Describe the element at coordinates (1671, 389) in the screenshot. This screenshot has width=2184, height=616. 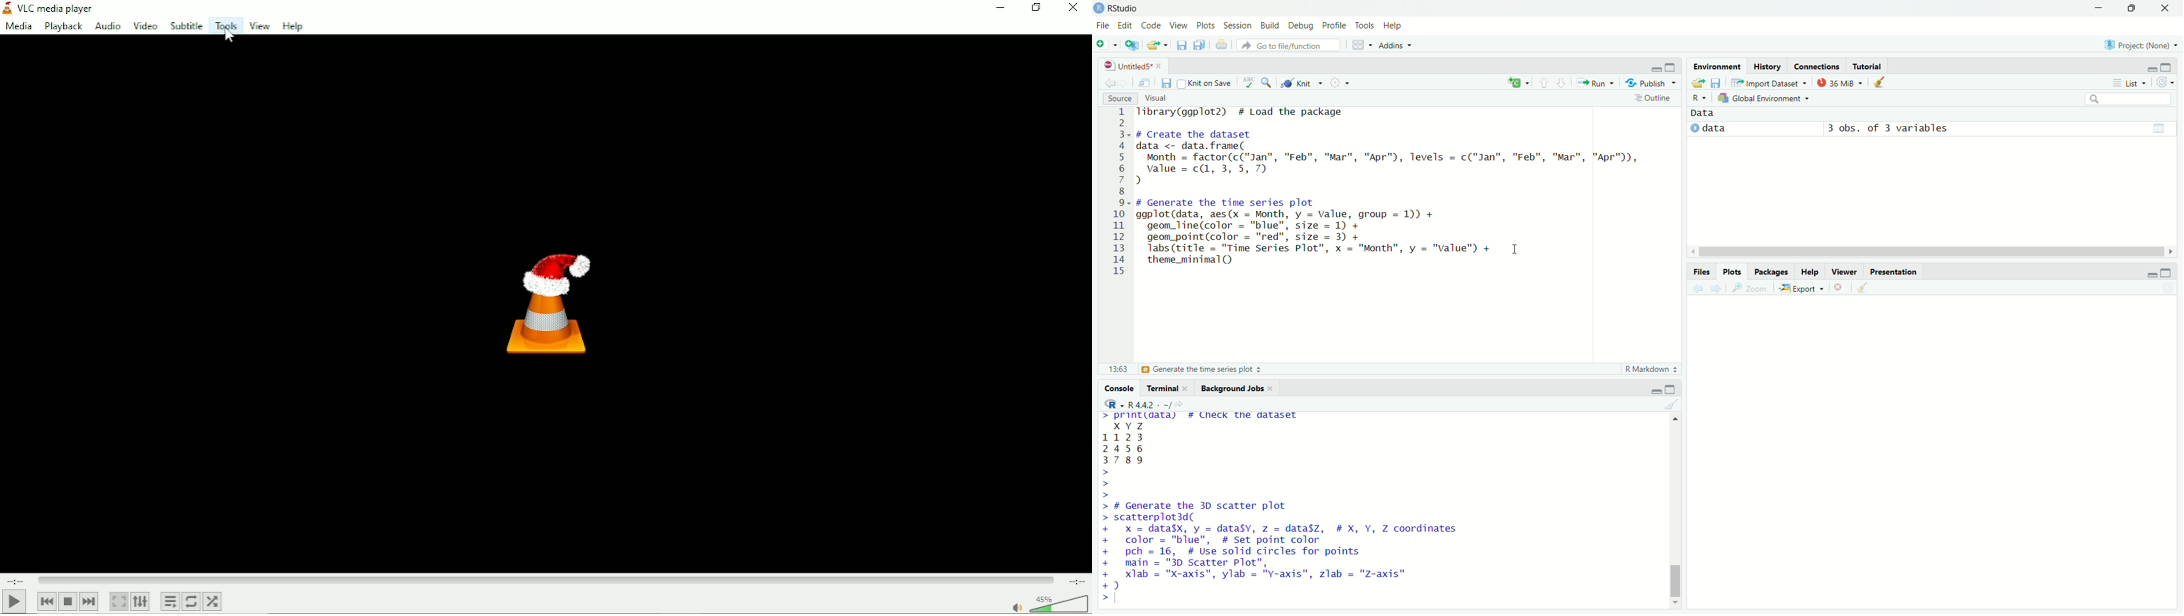
I see `maximize` at that location.